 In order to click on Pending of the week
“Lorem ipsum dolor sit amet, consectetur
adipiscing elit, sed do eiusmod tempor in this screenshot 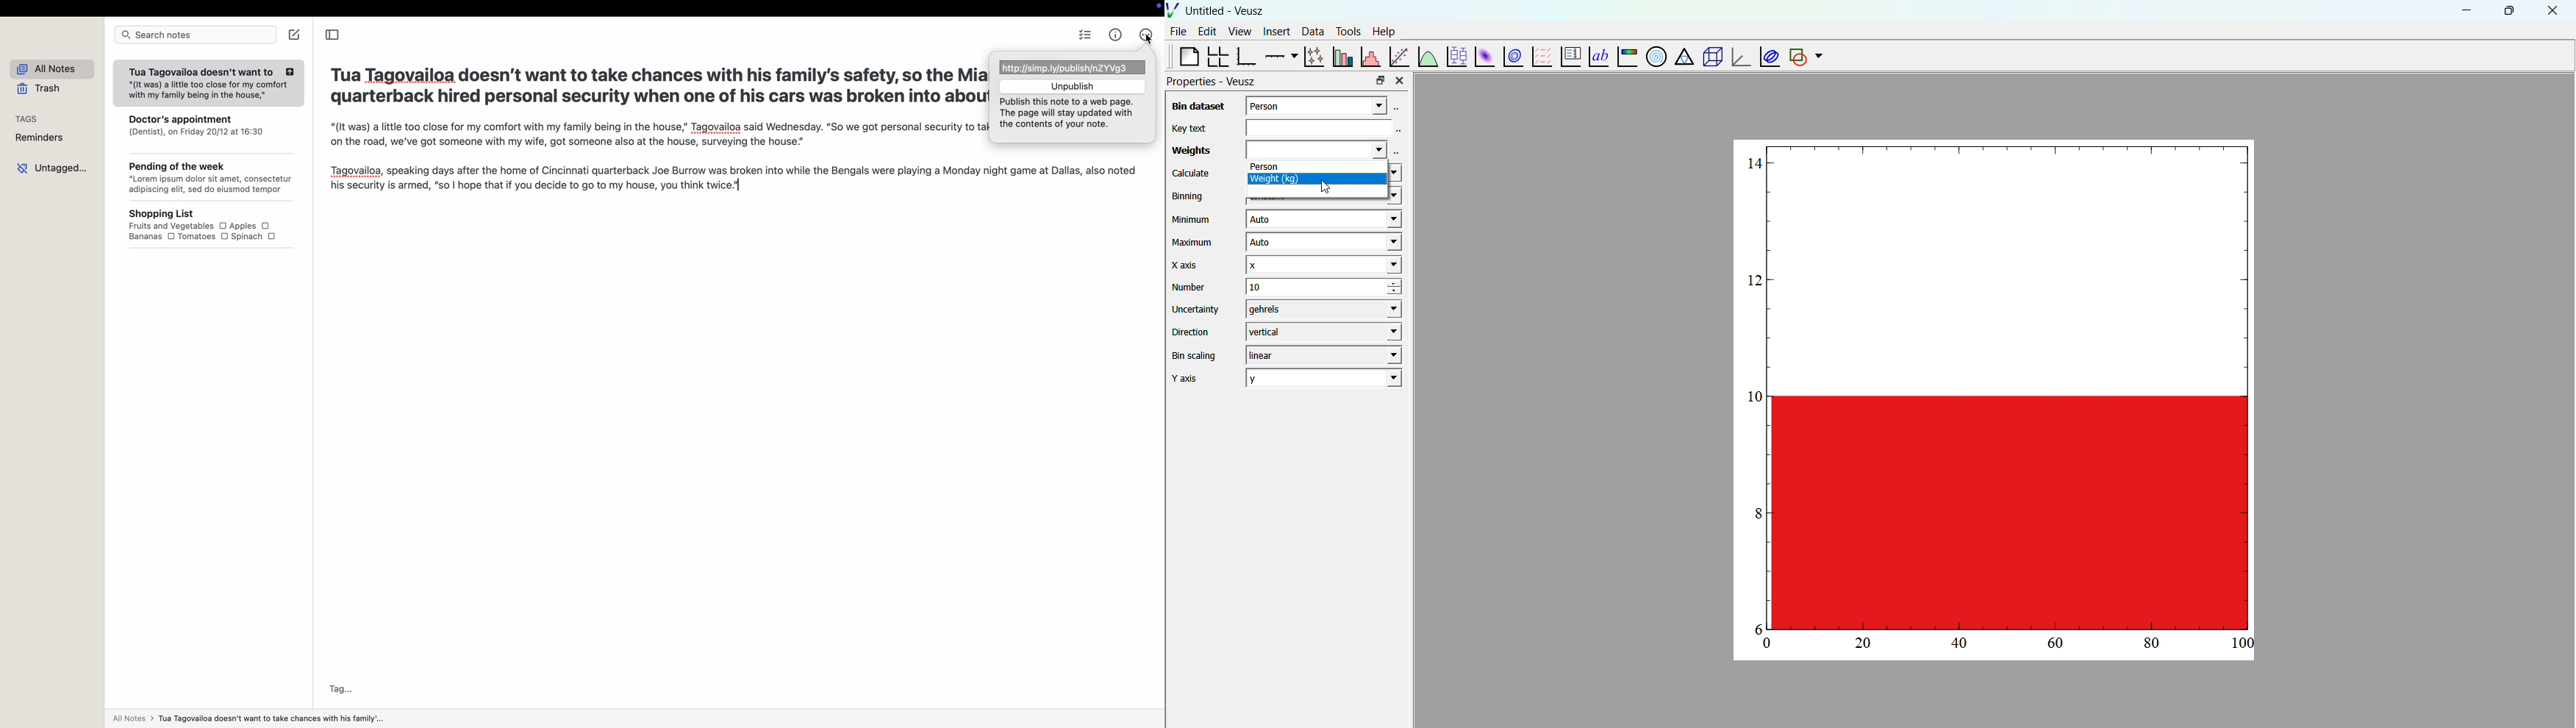, I will do `click(211, 179)`.